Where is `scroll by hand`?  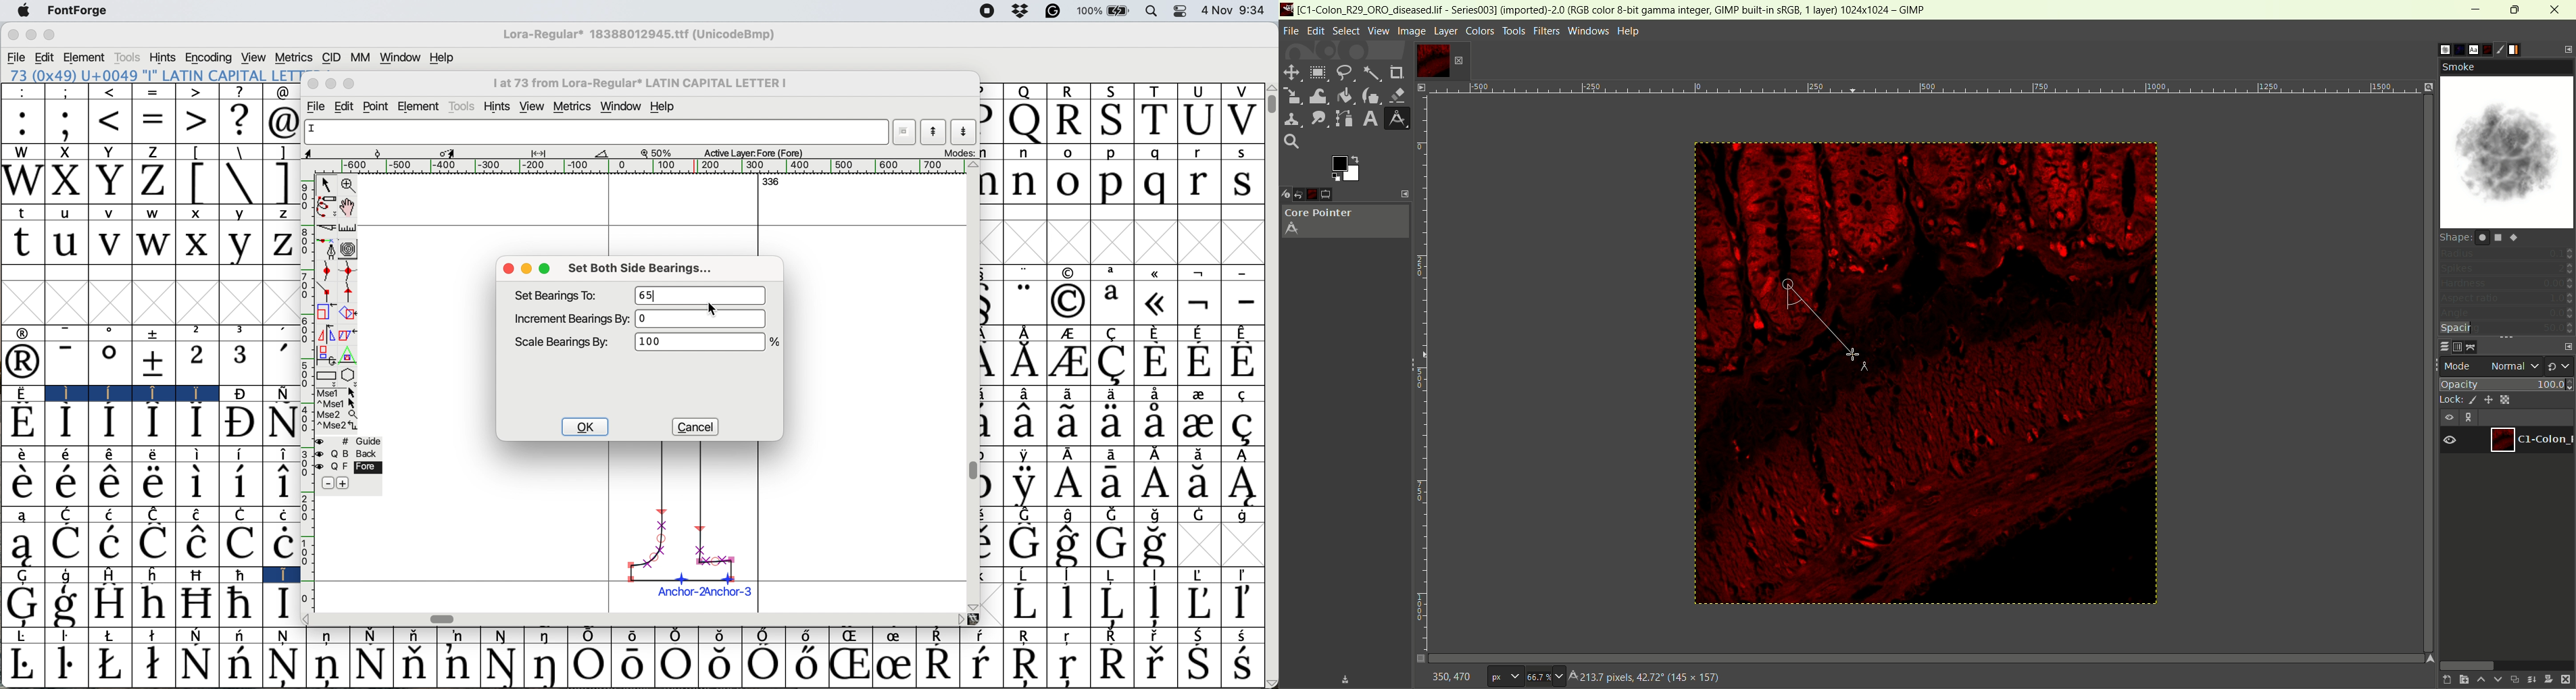
scroll by hand is located at coordinates (349, 207).